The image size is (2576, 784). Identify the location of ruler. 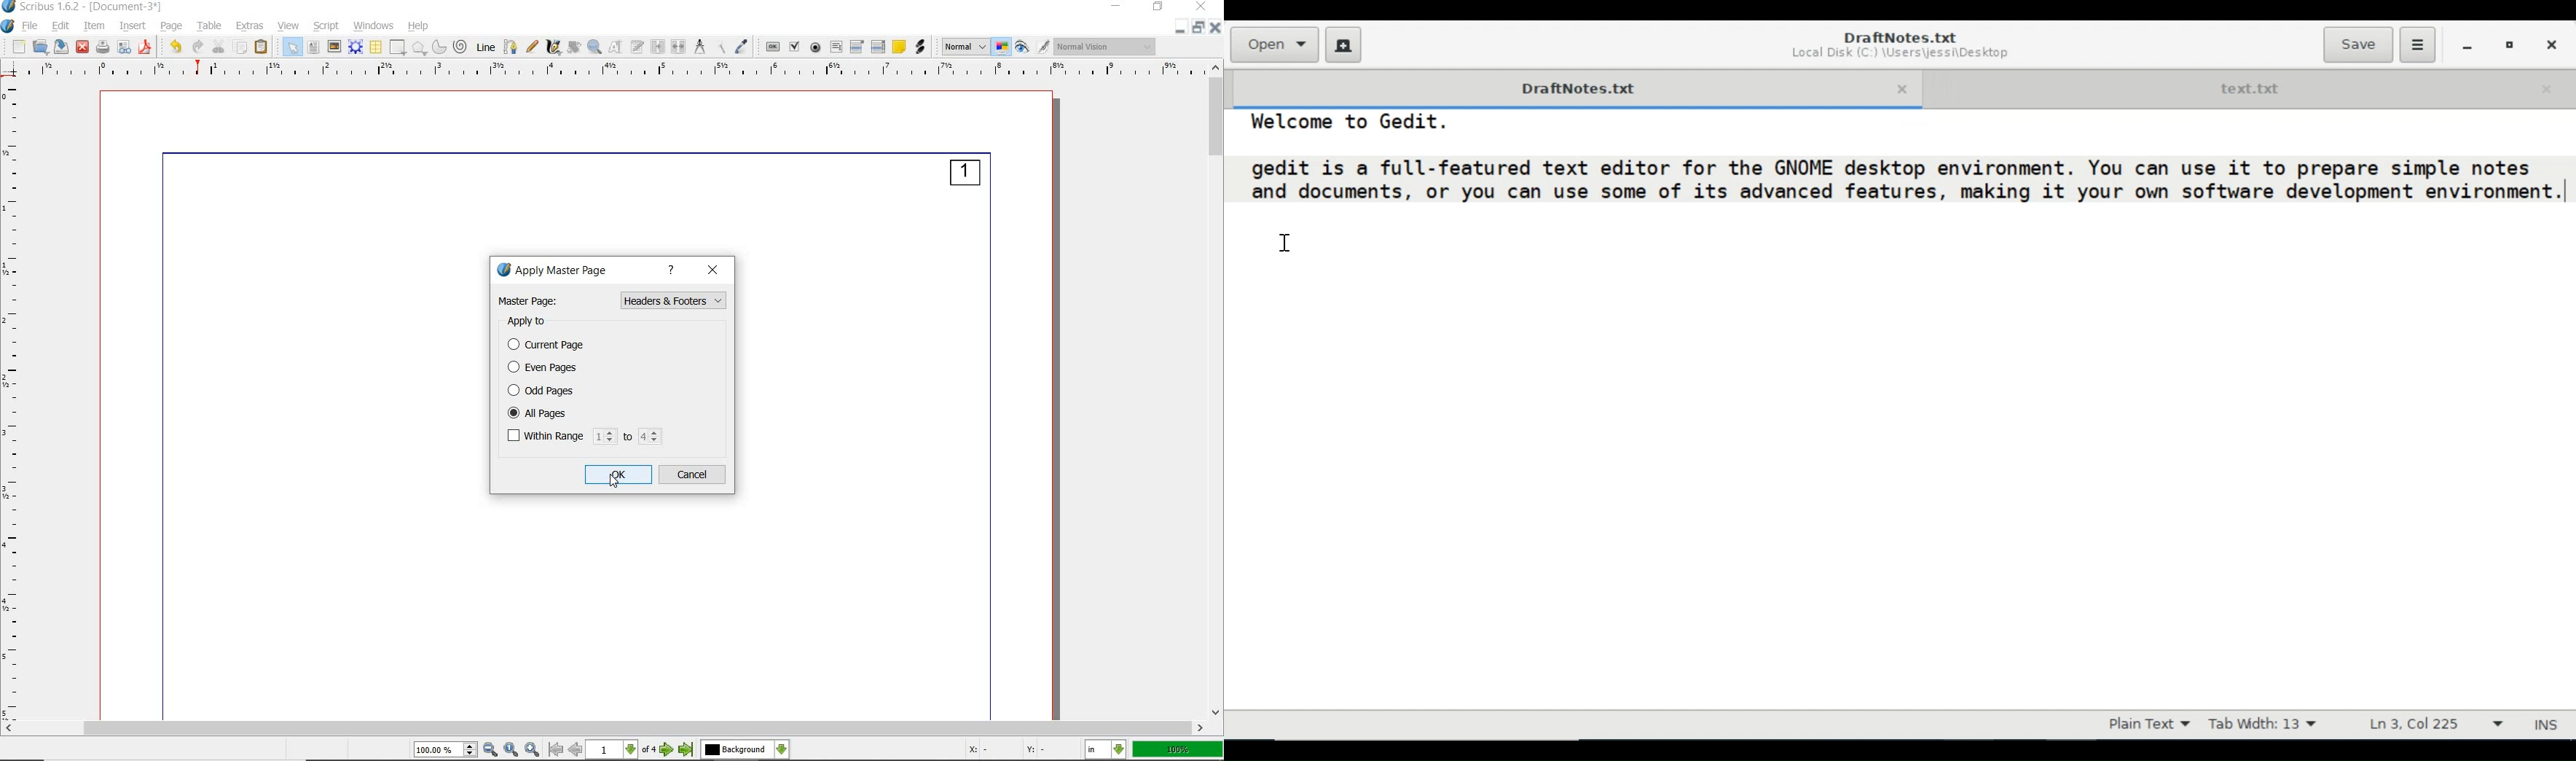
(17, 401).